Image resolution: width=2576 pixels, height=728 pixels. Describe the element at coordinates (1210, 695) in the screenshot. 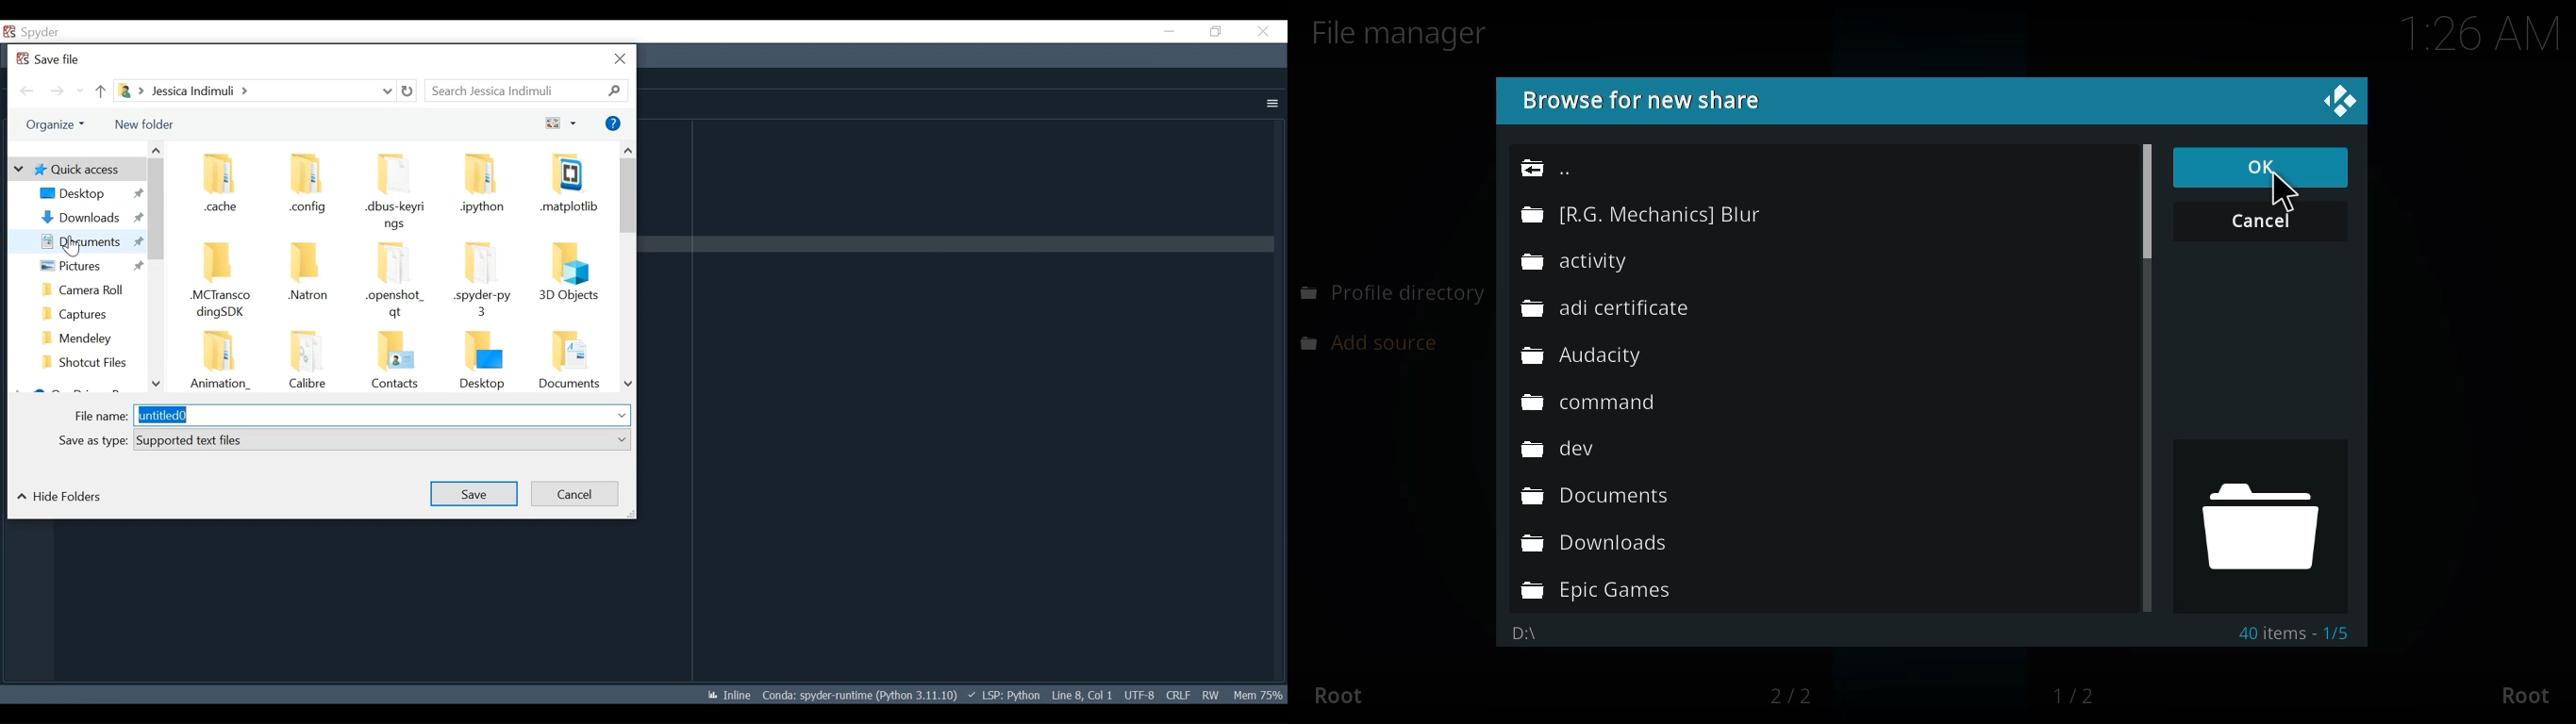

I see `File Permissions` at that location.